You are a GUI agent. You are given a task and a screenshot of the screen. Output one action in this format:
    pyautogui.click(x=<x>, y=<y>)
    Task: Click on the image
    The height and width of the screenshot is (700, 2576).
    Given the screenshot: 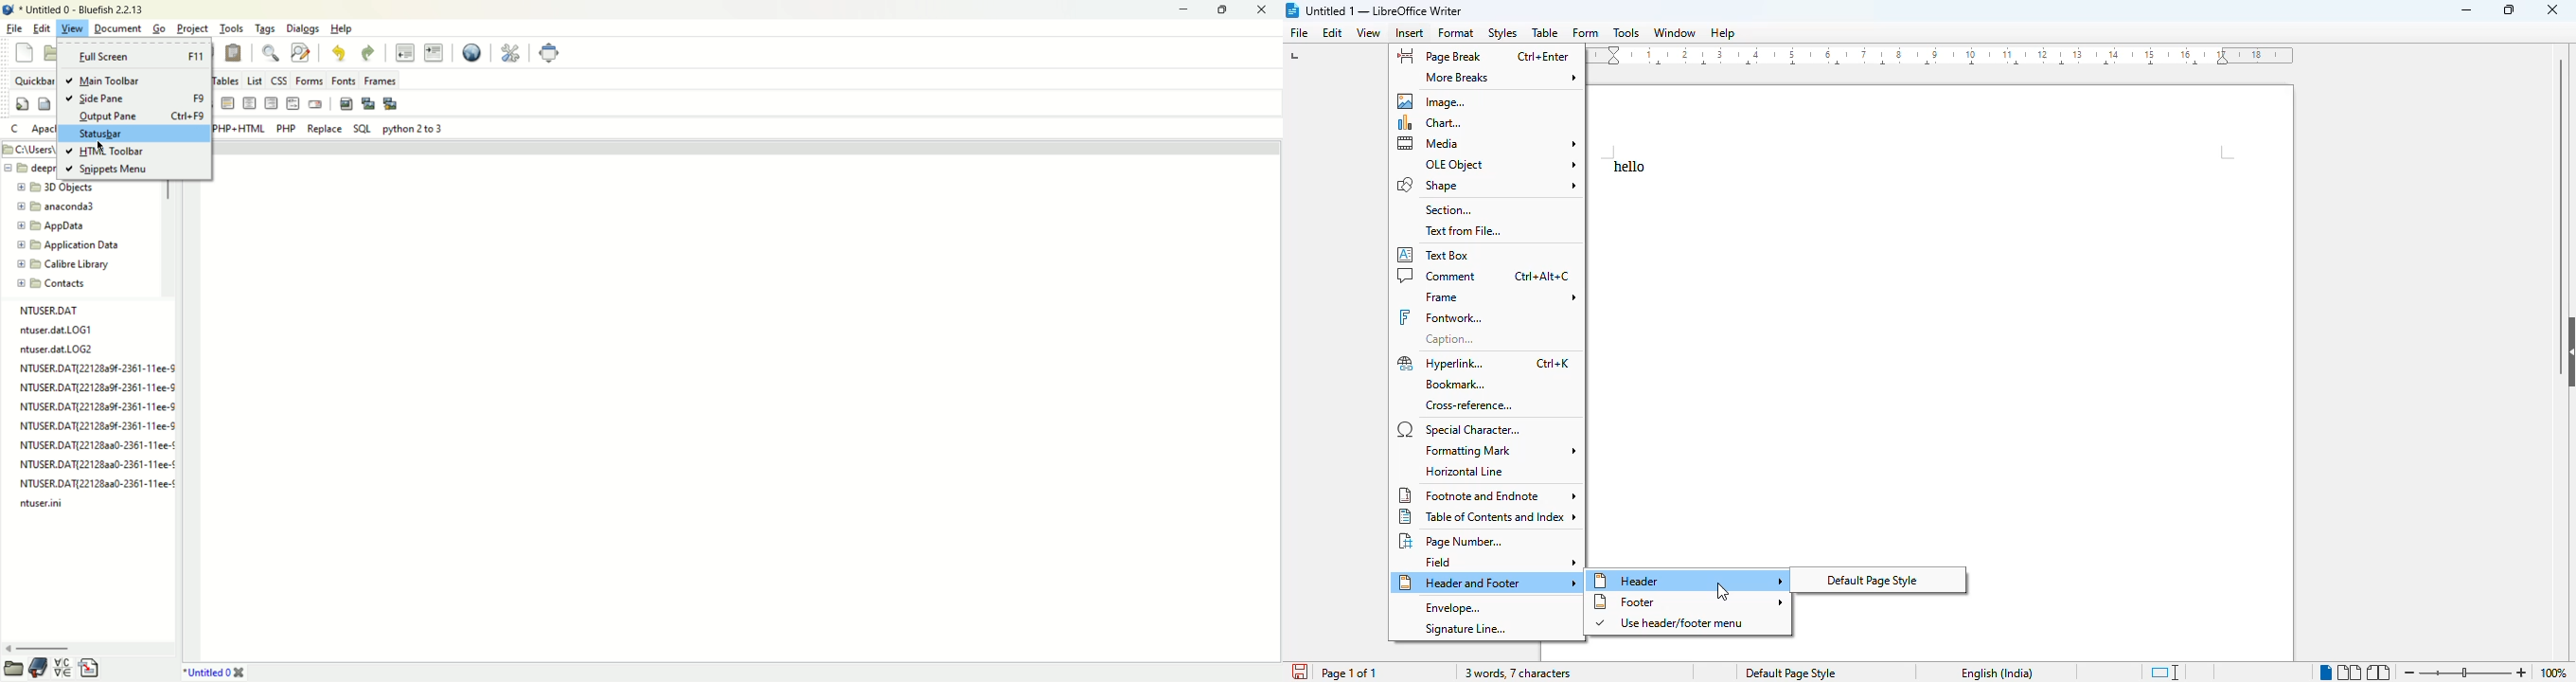 What is the action you would take?
    pyautogui.click(x=1431, y=100)
    